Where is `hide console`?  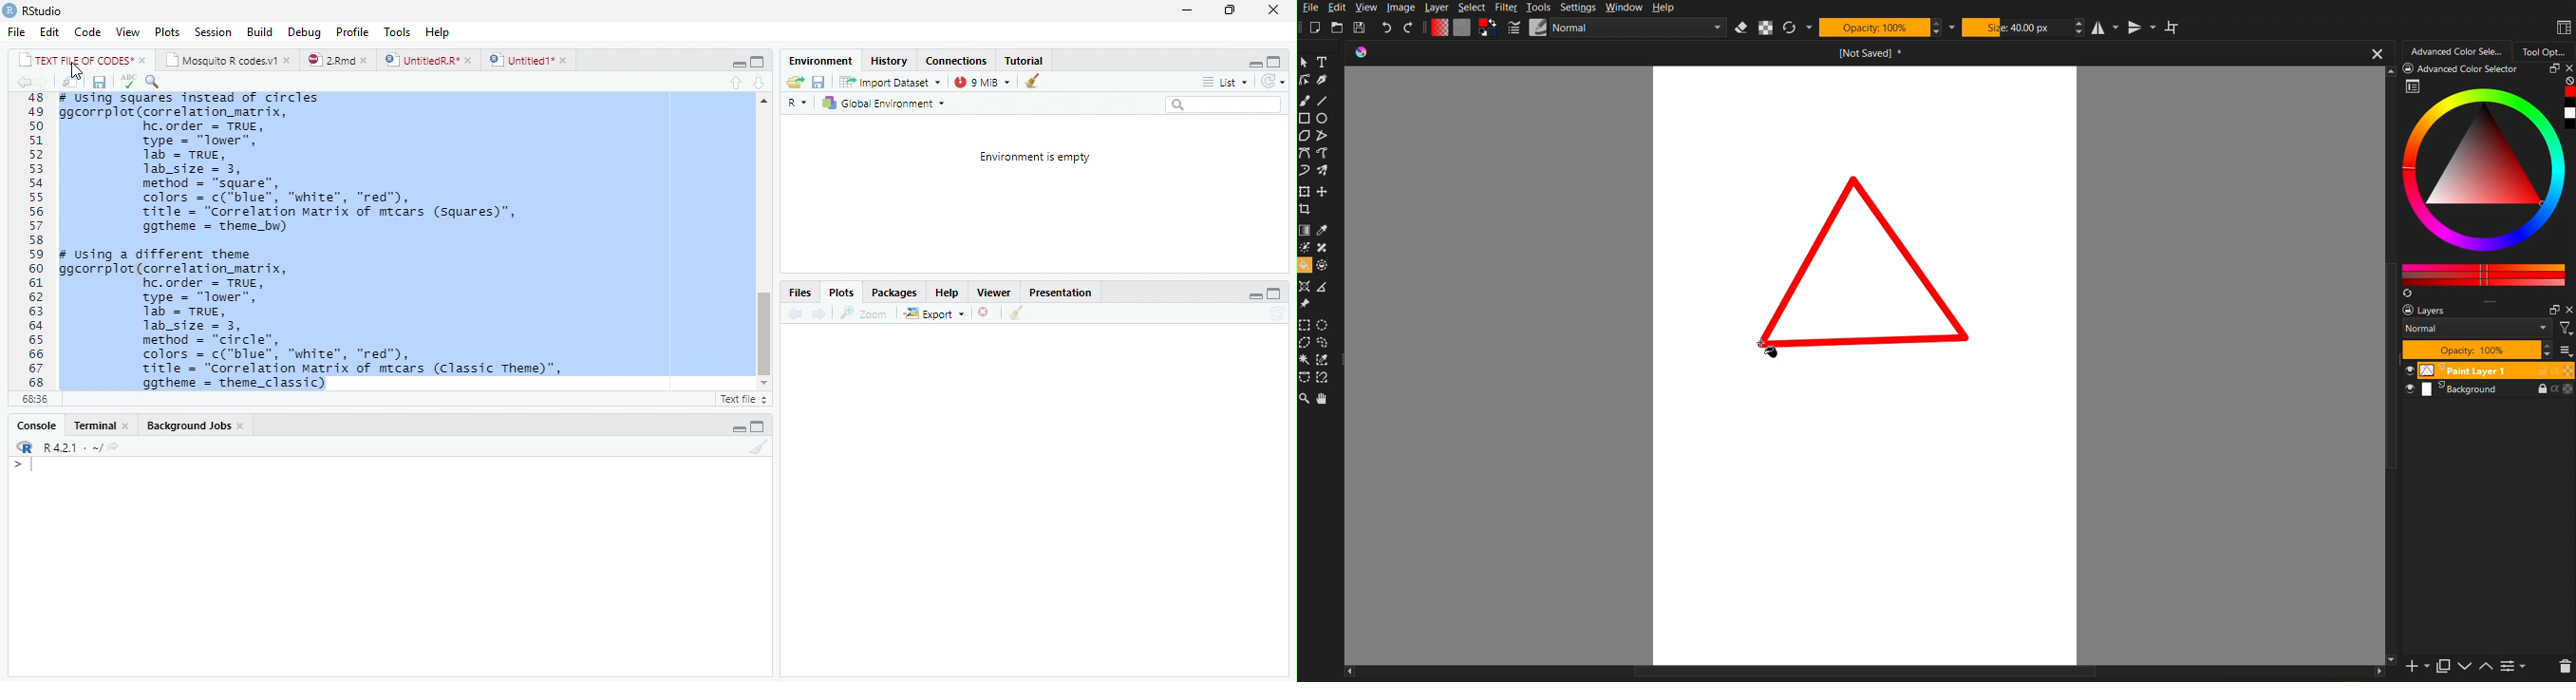
hide console is located at coordinates (1276, 294).